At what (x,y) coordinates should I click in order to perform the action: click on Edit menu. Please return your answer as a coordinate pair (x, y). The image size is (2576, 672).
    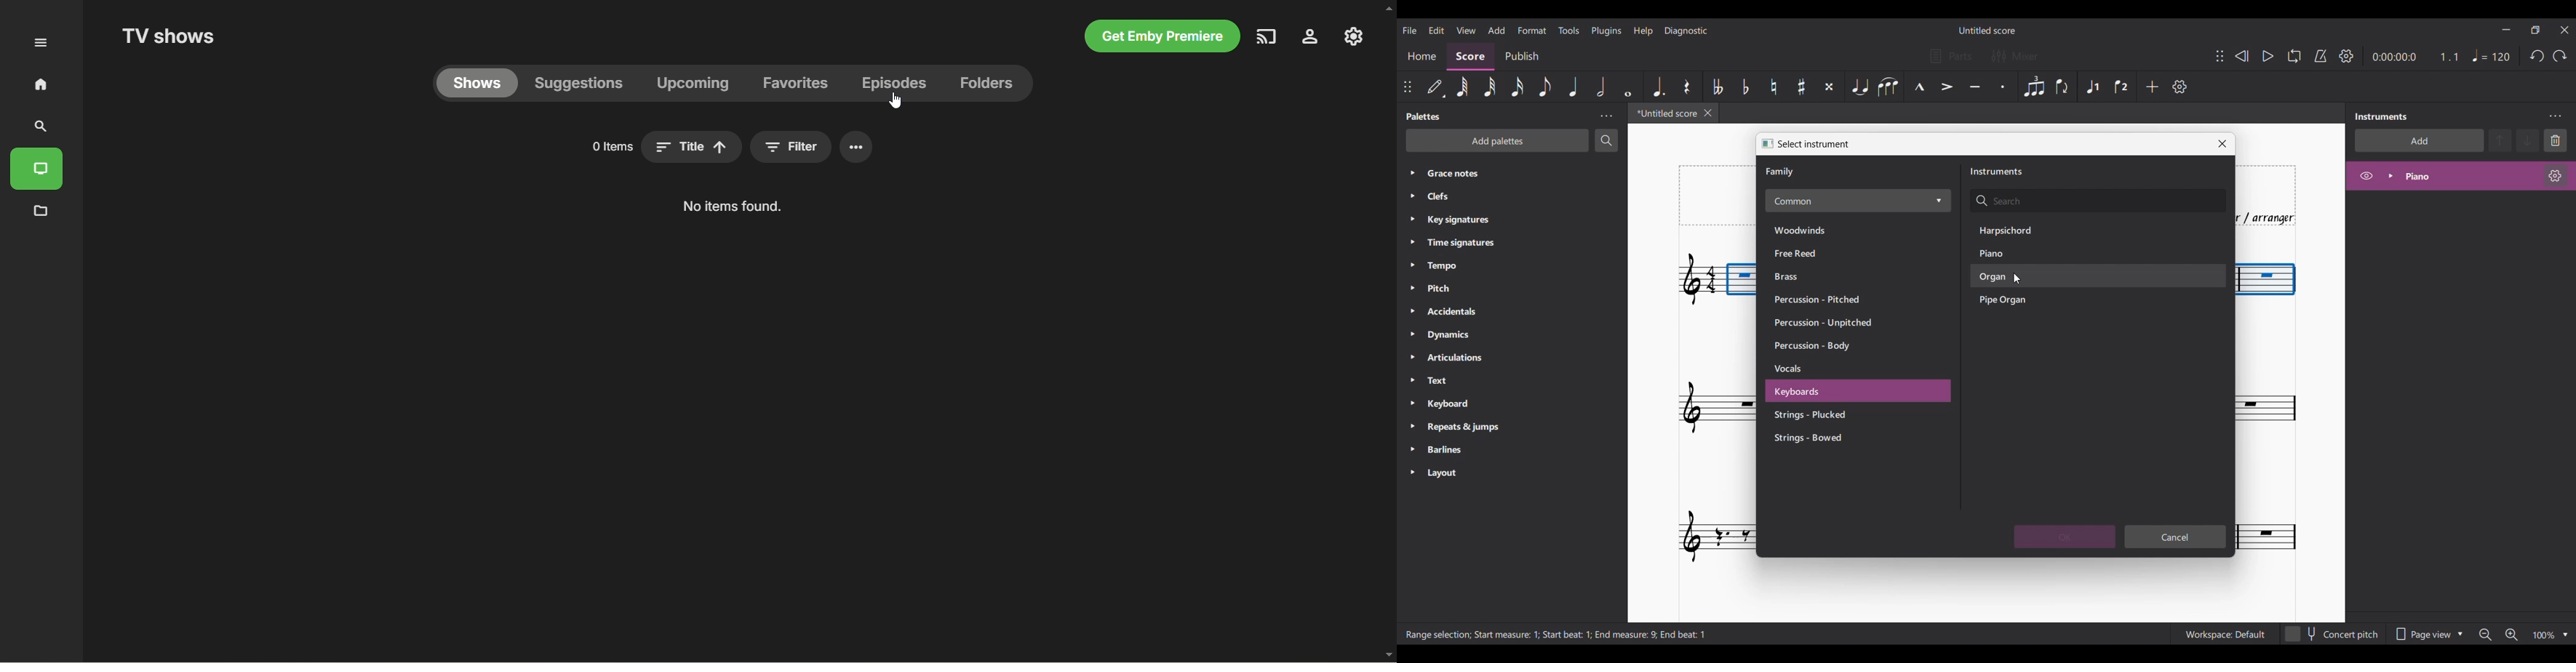
    Looking at the image, I should click on (1435, 29).